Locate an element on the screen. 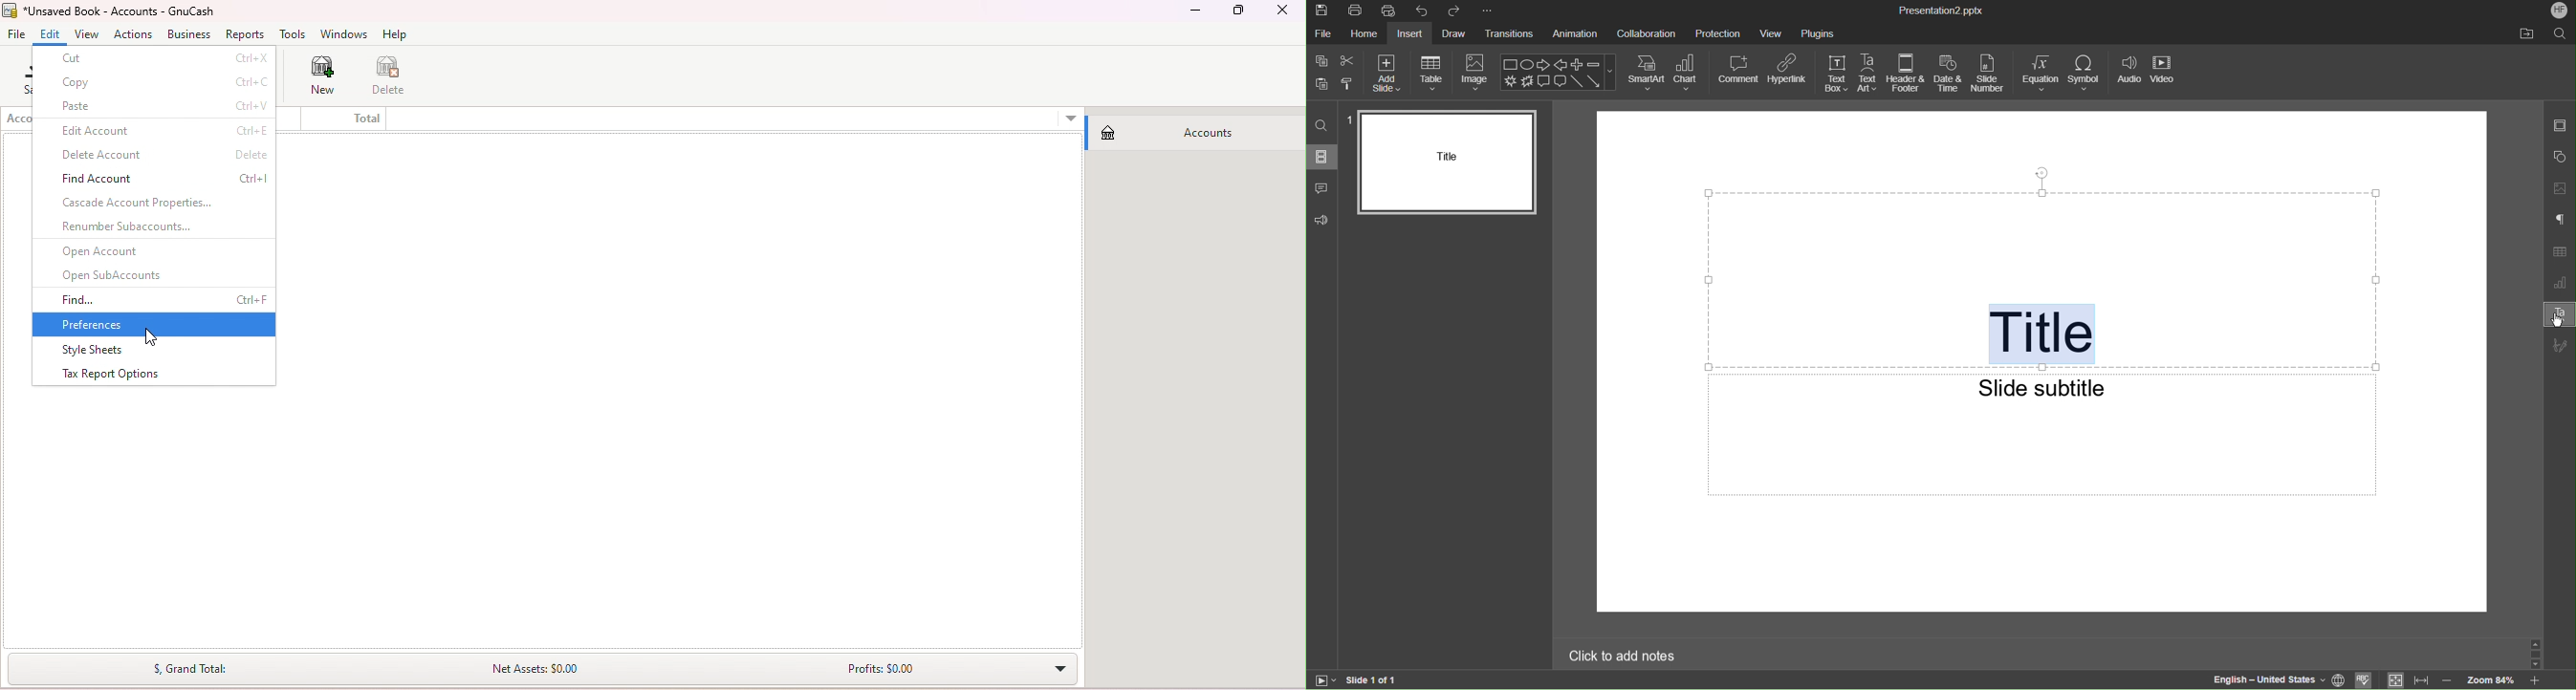  Image Settings is located at coordinates (2560, 189).